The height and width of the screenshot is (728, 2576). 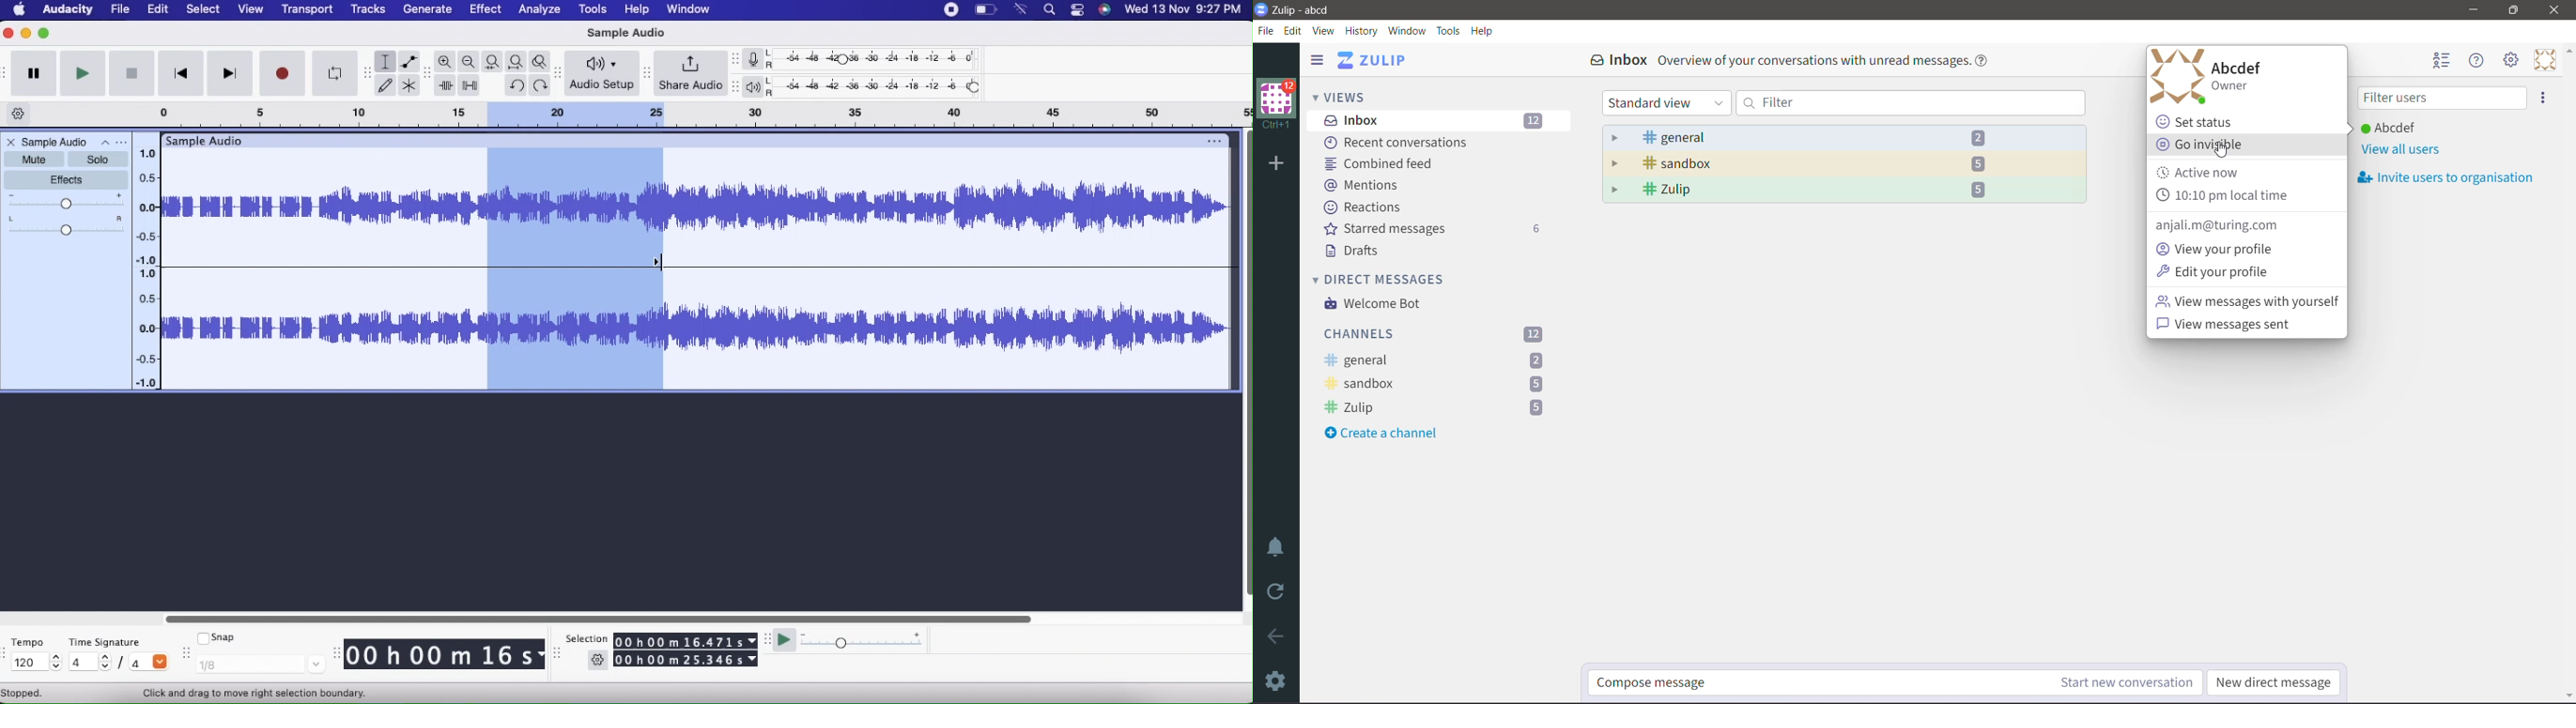 I want to click on Tools, so click(x=1449, y=30).